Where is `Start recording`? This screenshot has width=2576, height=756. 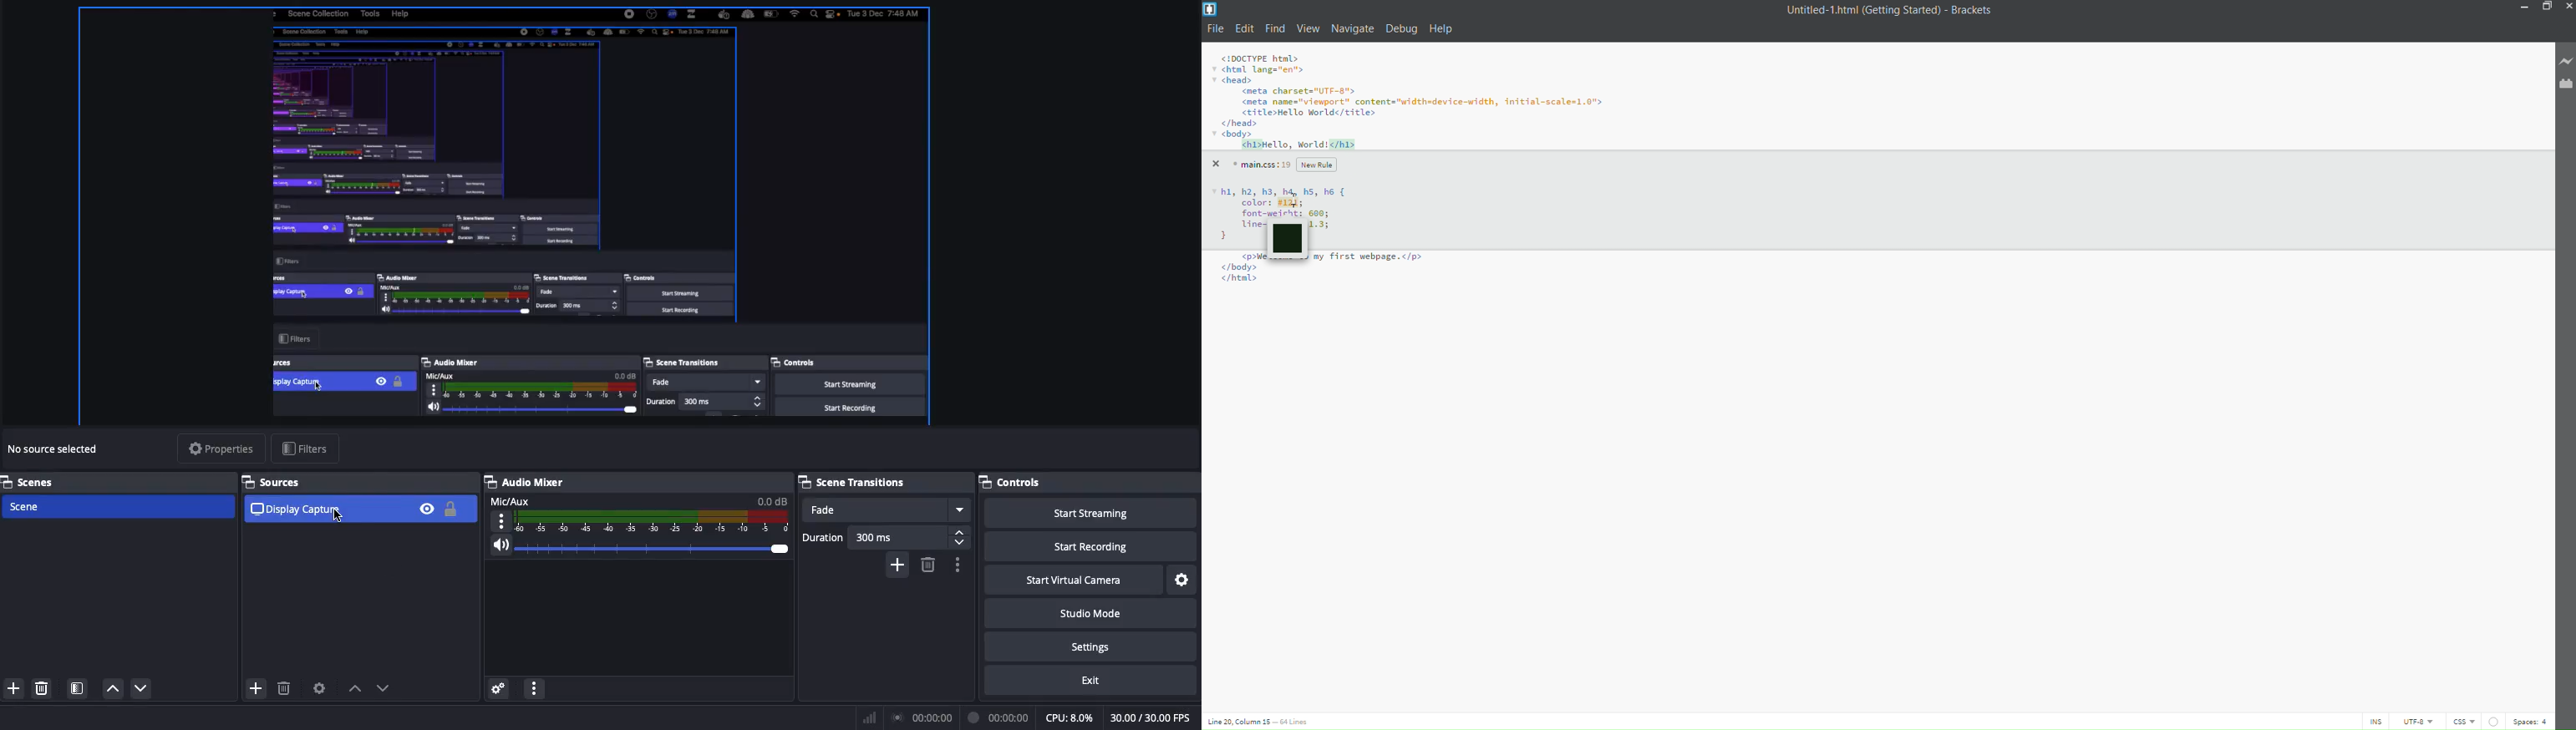 Start recording is located at coordinates (1087, 546).